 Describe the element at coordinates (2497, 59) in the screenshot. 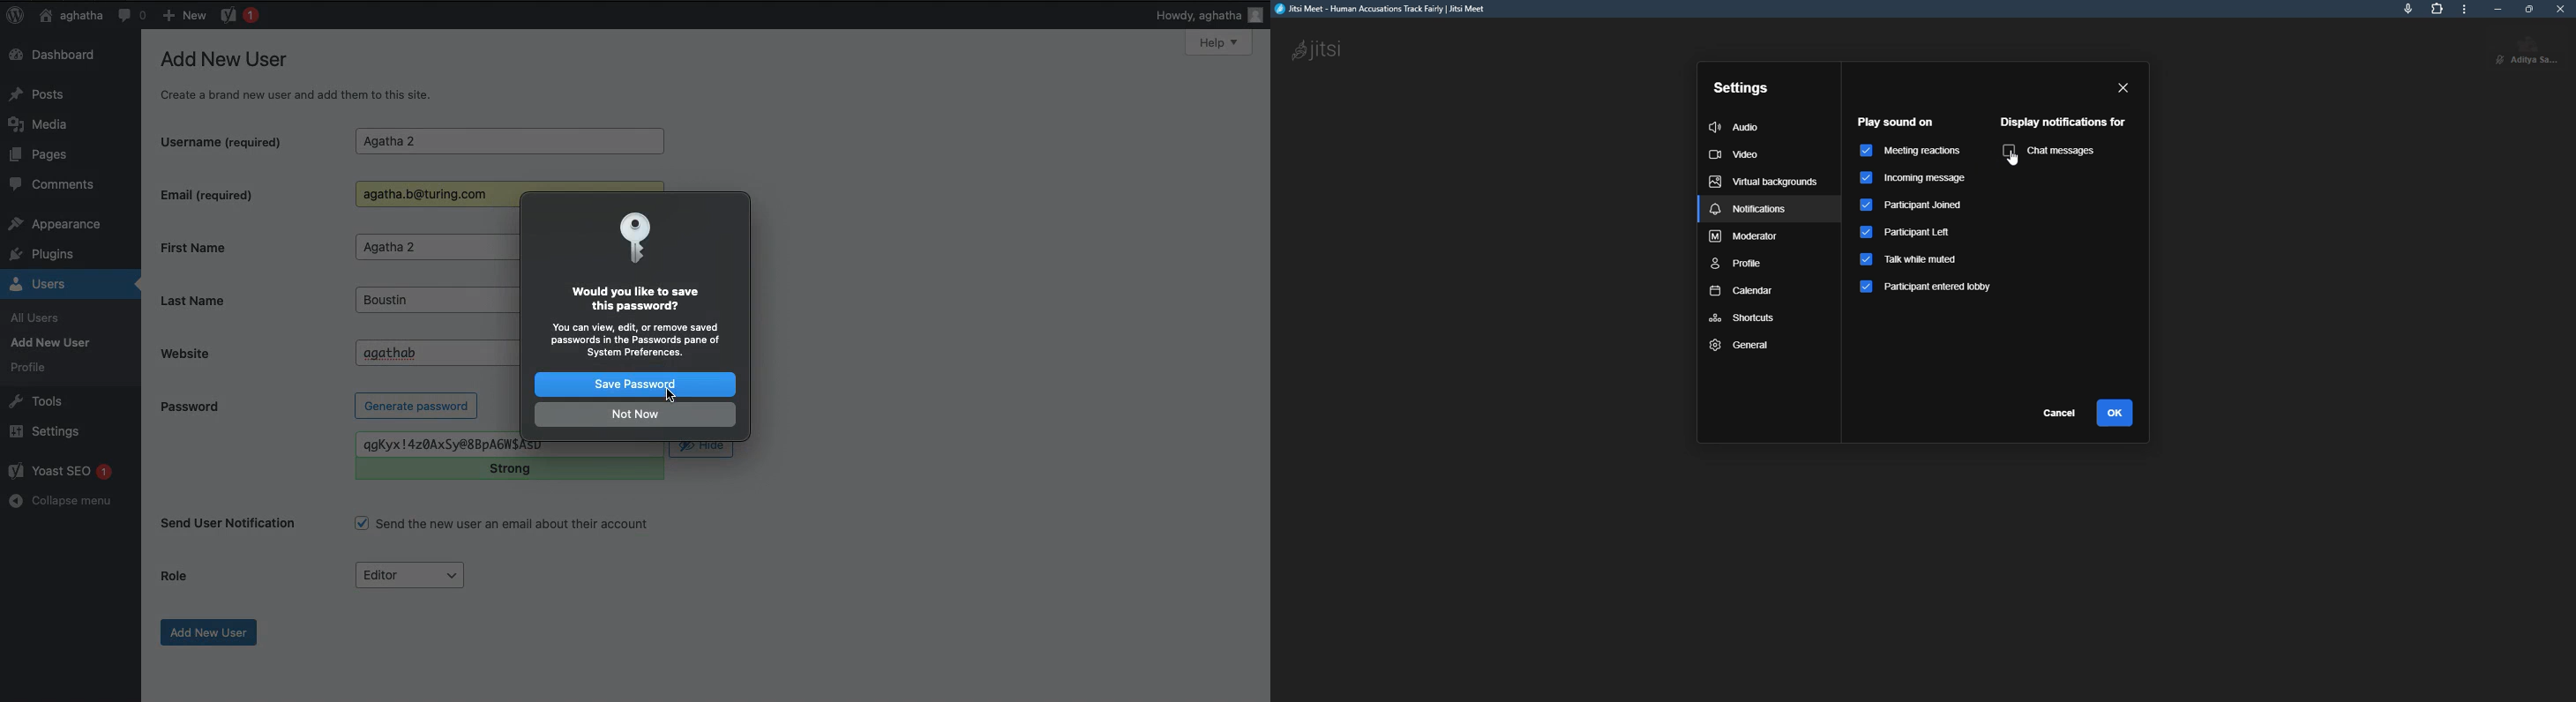

I see `unmute` at that location.